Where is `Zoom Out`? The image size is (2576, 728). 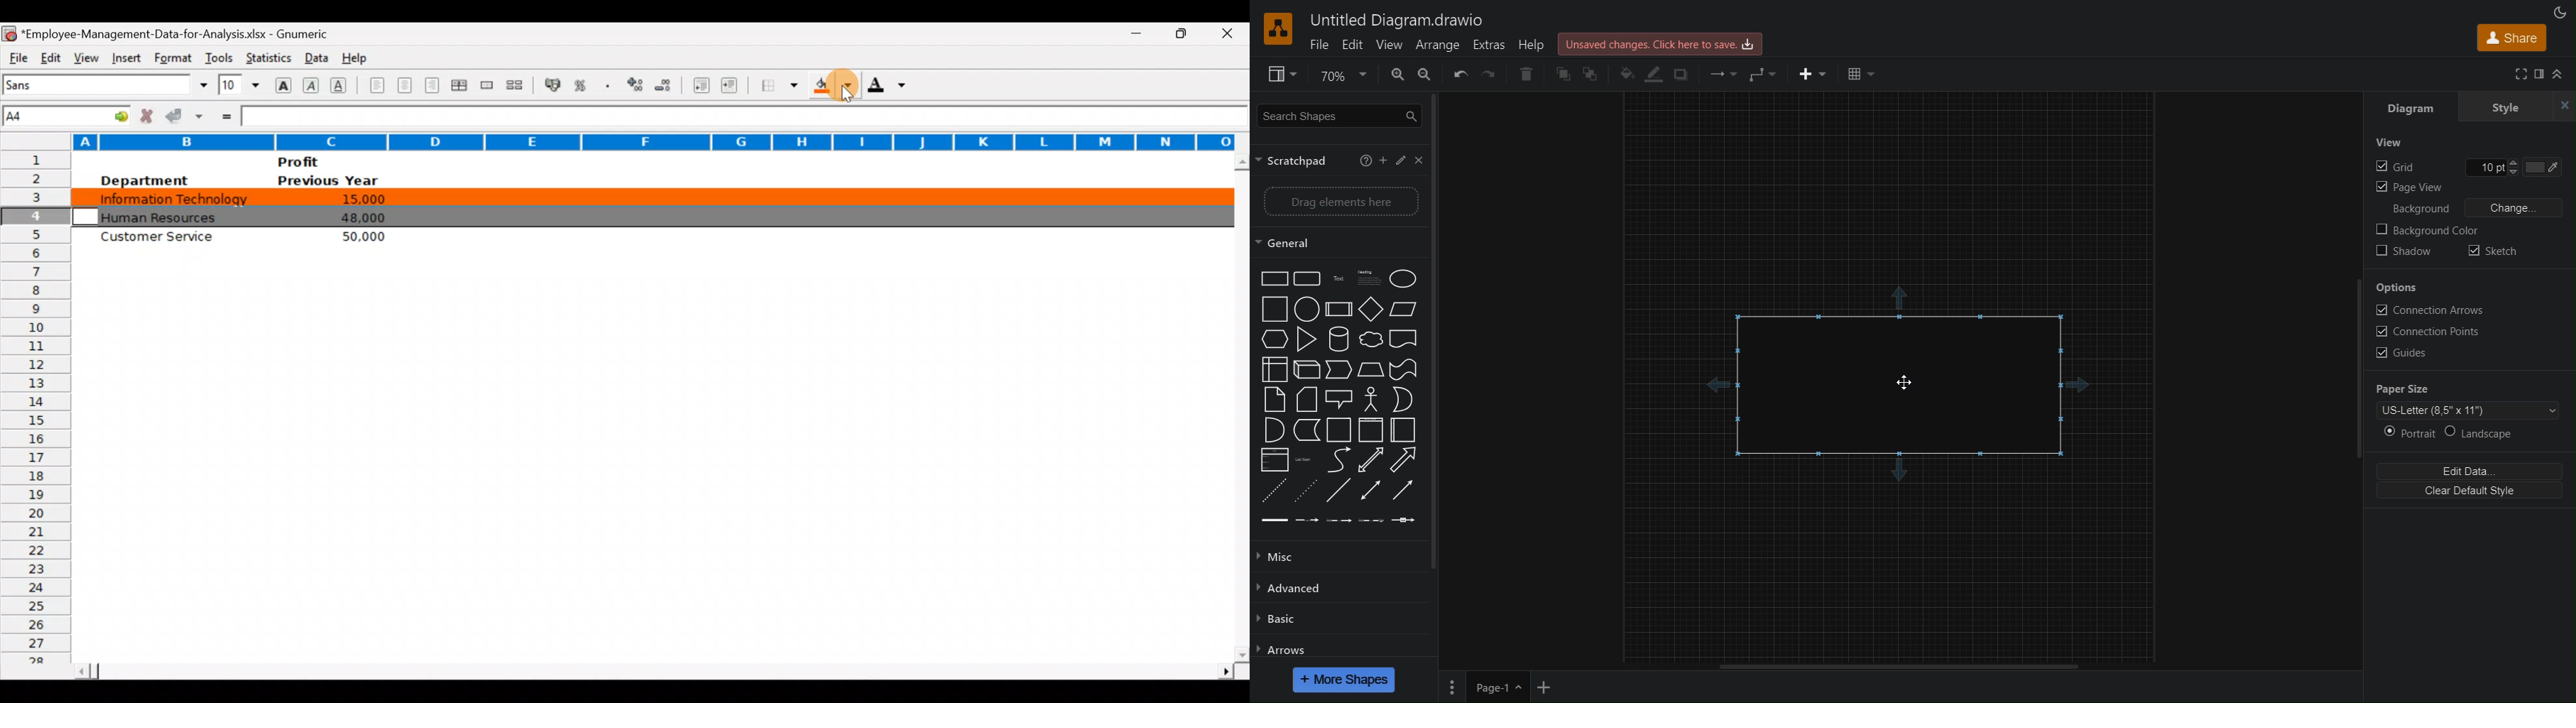
Zoom Out is located at coordinates (1429, 79).